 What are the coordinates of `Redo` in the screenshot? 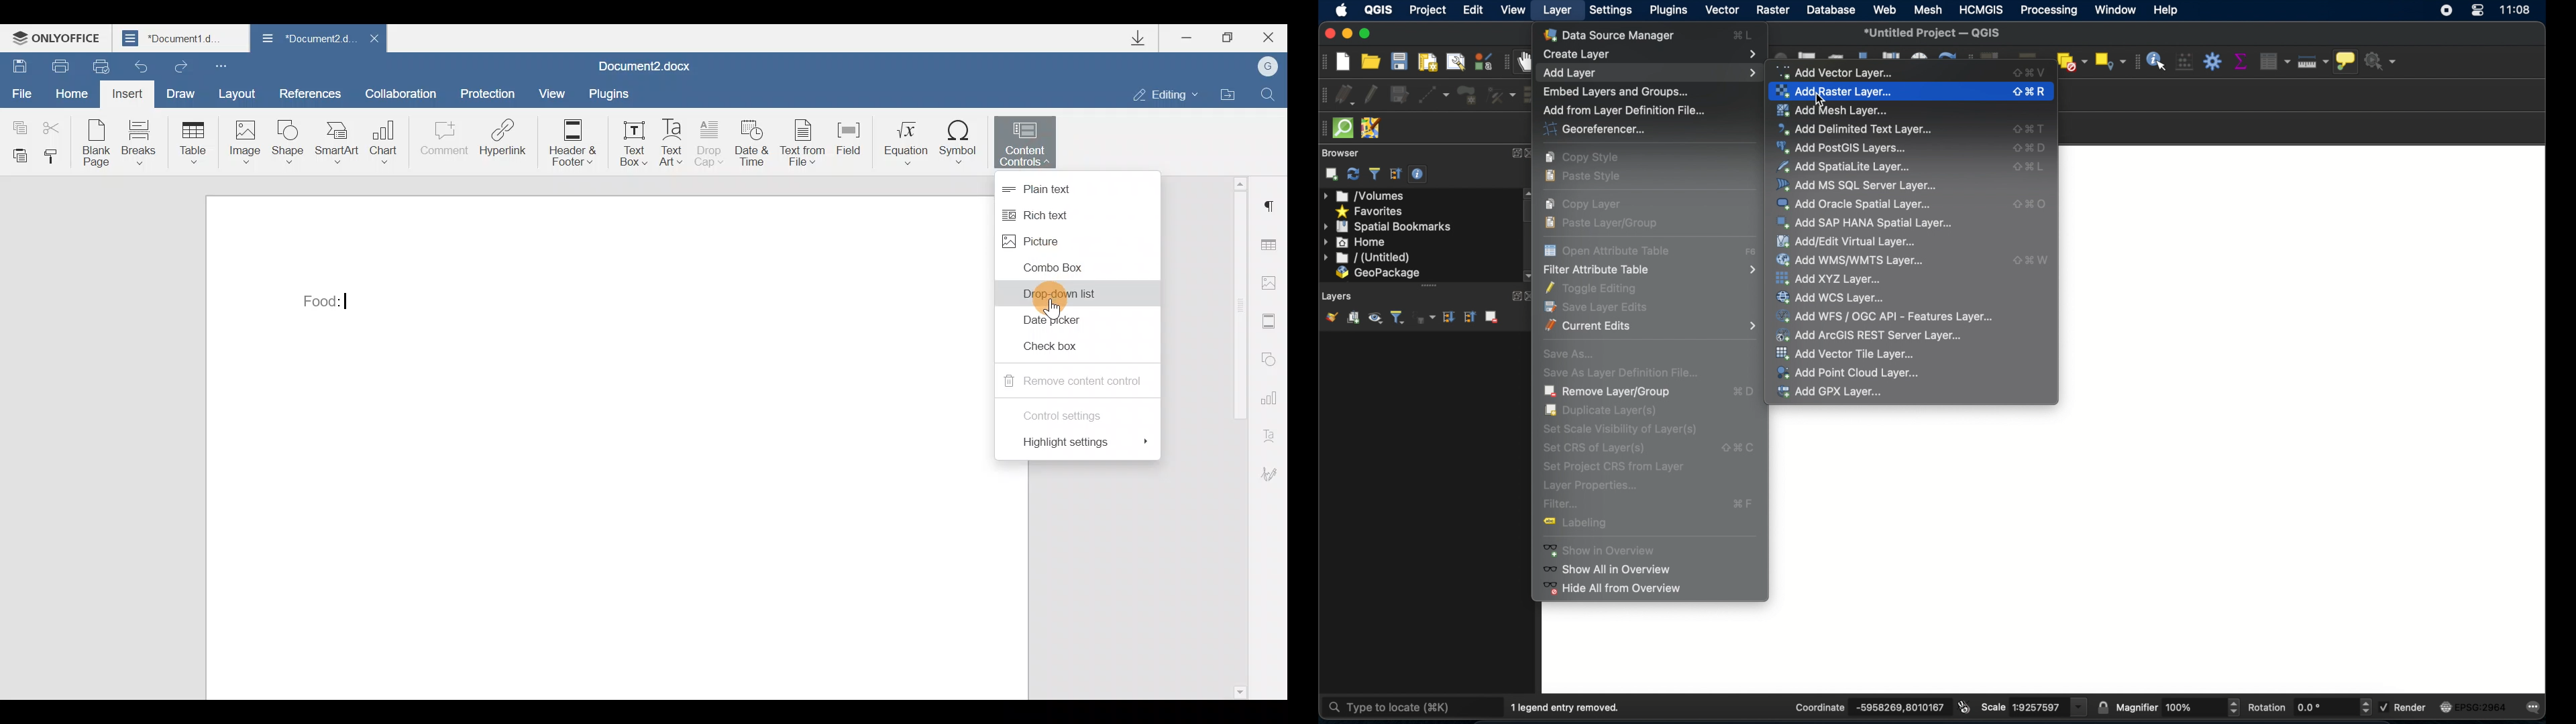 It's located at (178, 64).